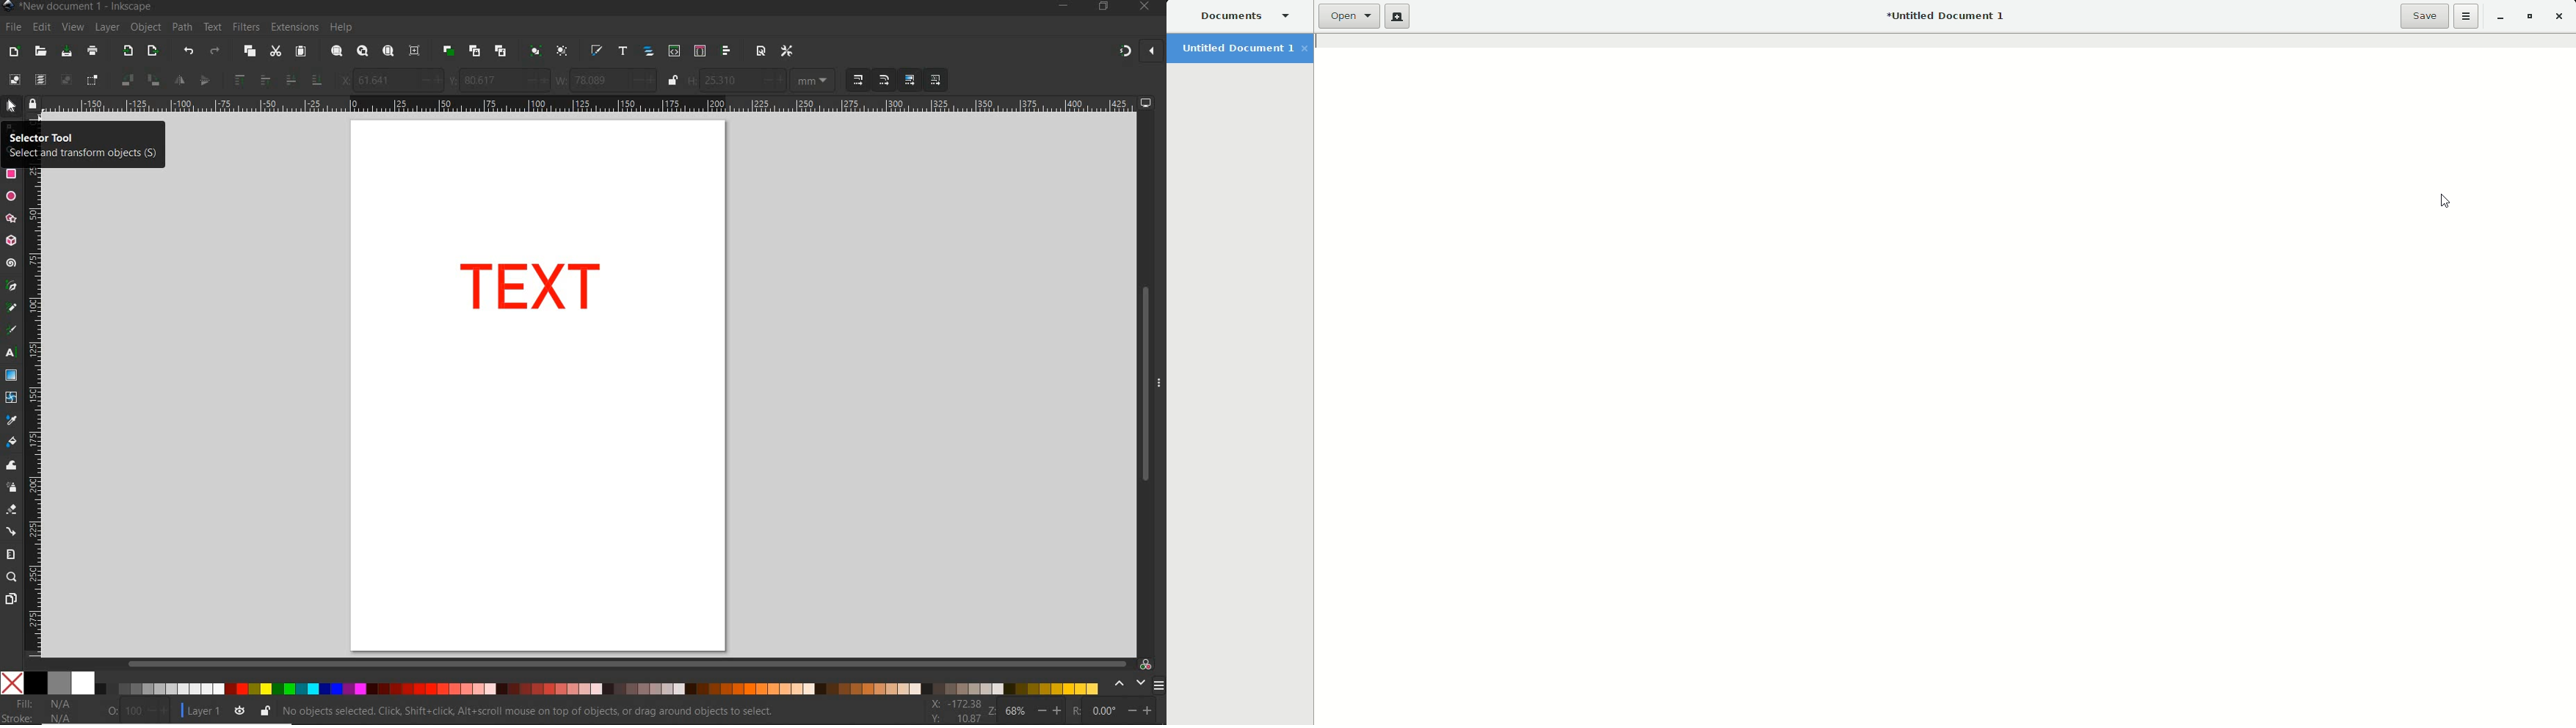 The height and width of the screenshot is (728, 2576). What do you see at coordinates (11, 265) in the screenshot?
I see `spiral tool` at bounding box center [11, 265].